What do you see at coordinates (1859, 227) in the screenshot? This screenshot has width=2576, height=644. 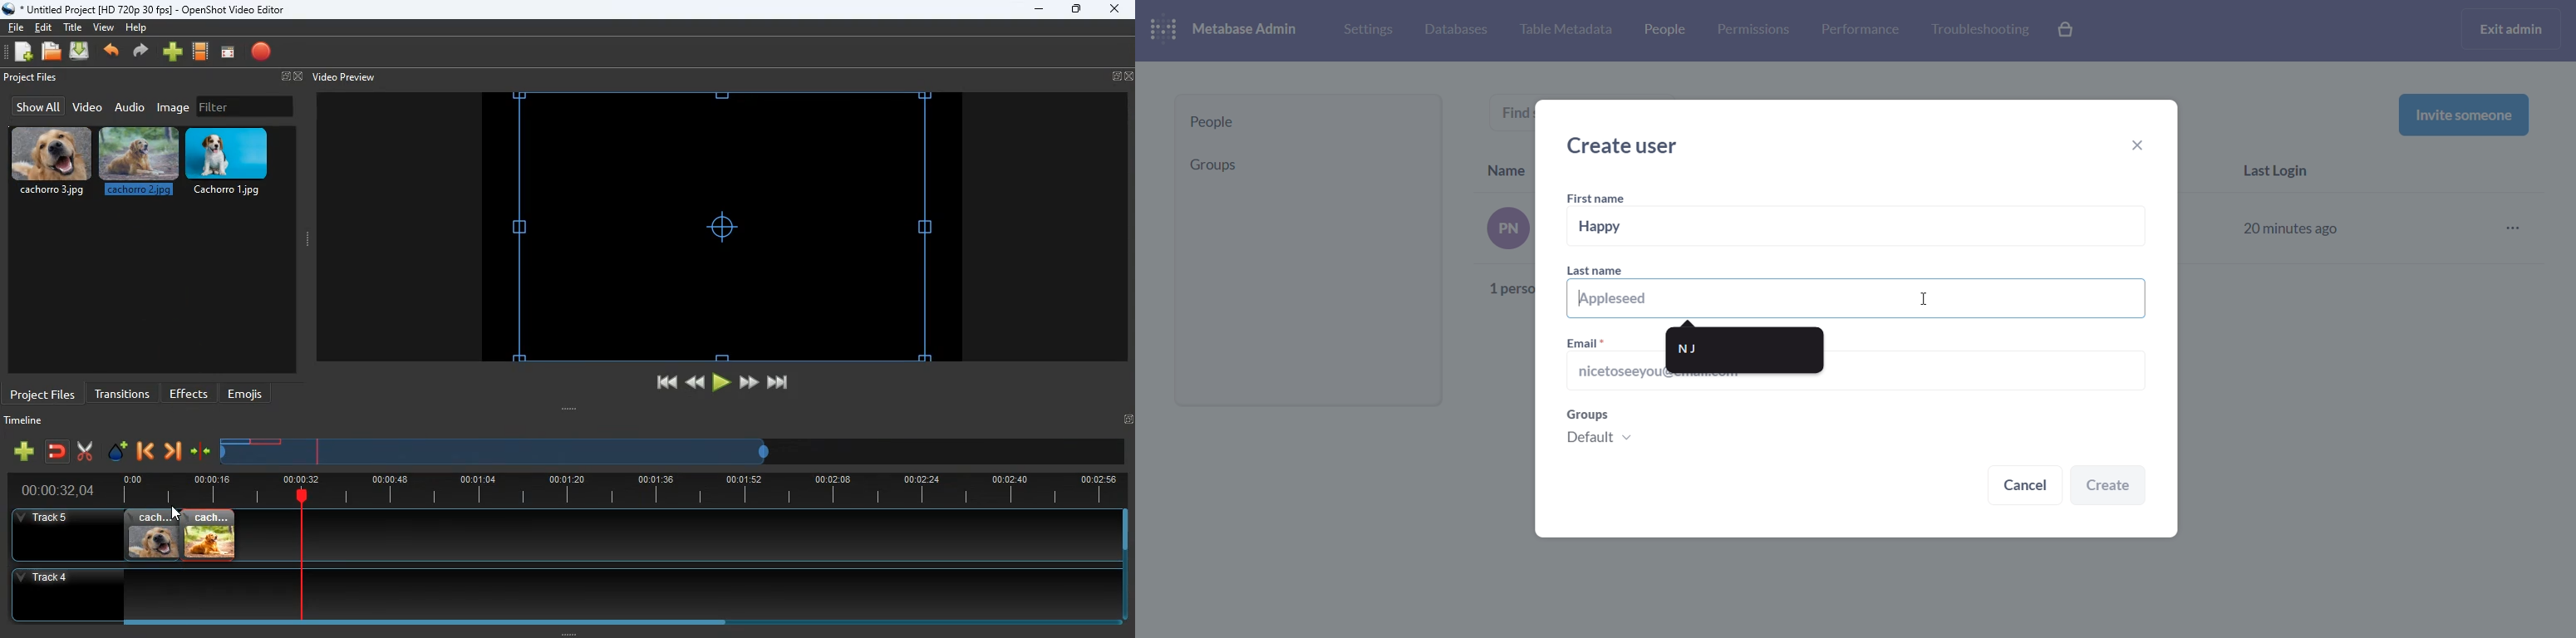 I see `happy` at bounding box center [1859, 227].